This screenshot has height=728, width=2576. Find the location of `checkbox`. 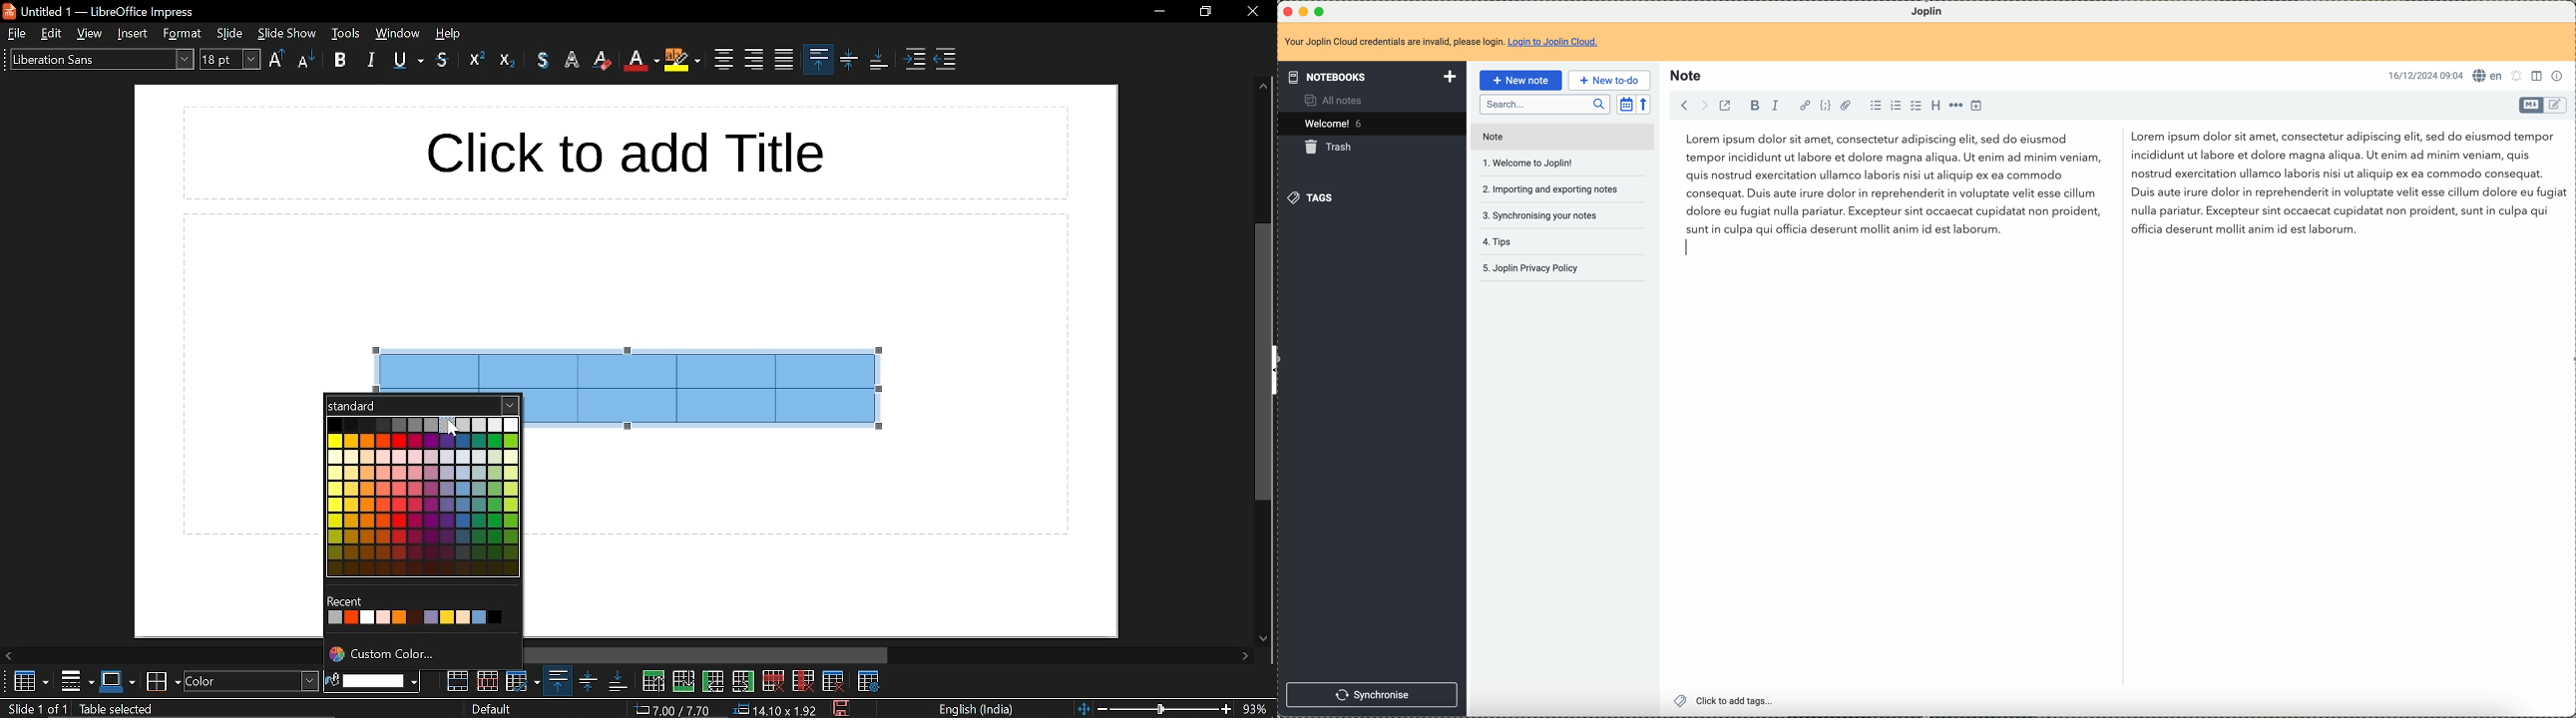

checkbox is located at coordinates (1915, 105).